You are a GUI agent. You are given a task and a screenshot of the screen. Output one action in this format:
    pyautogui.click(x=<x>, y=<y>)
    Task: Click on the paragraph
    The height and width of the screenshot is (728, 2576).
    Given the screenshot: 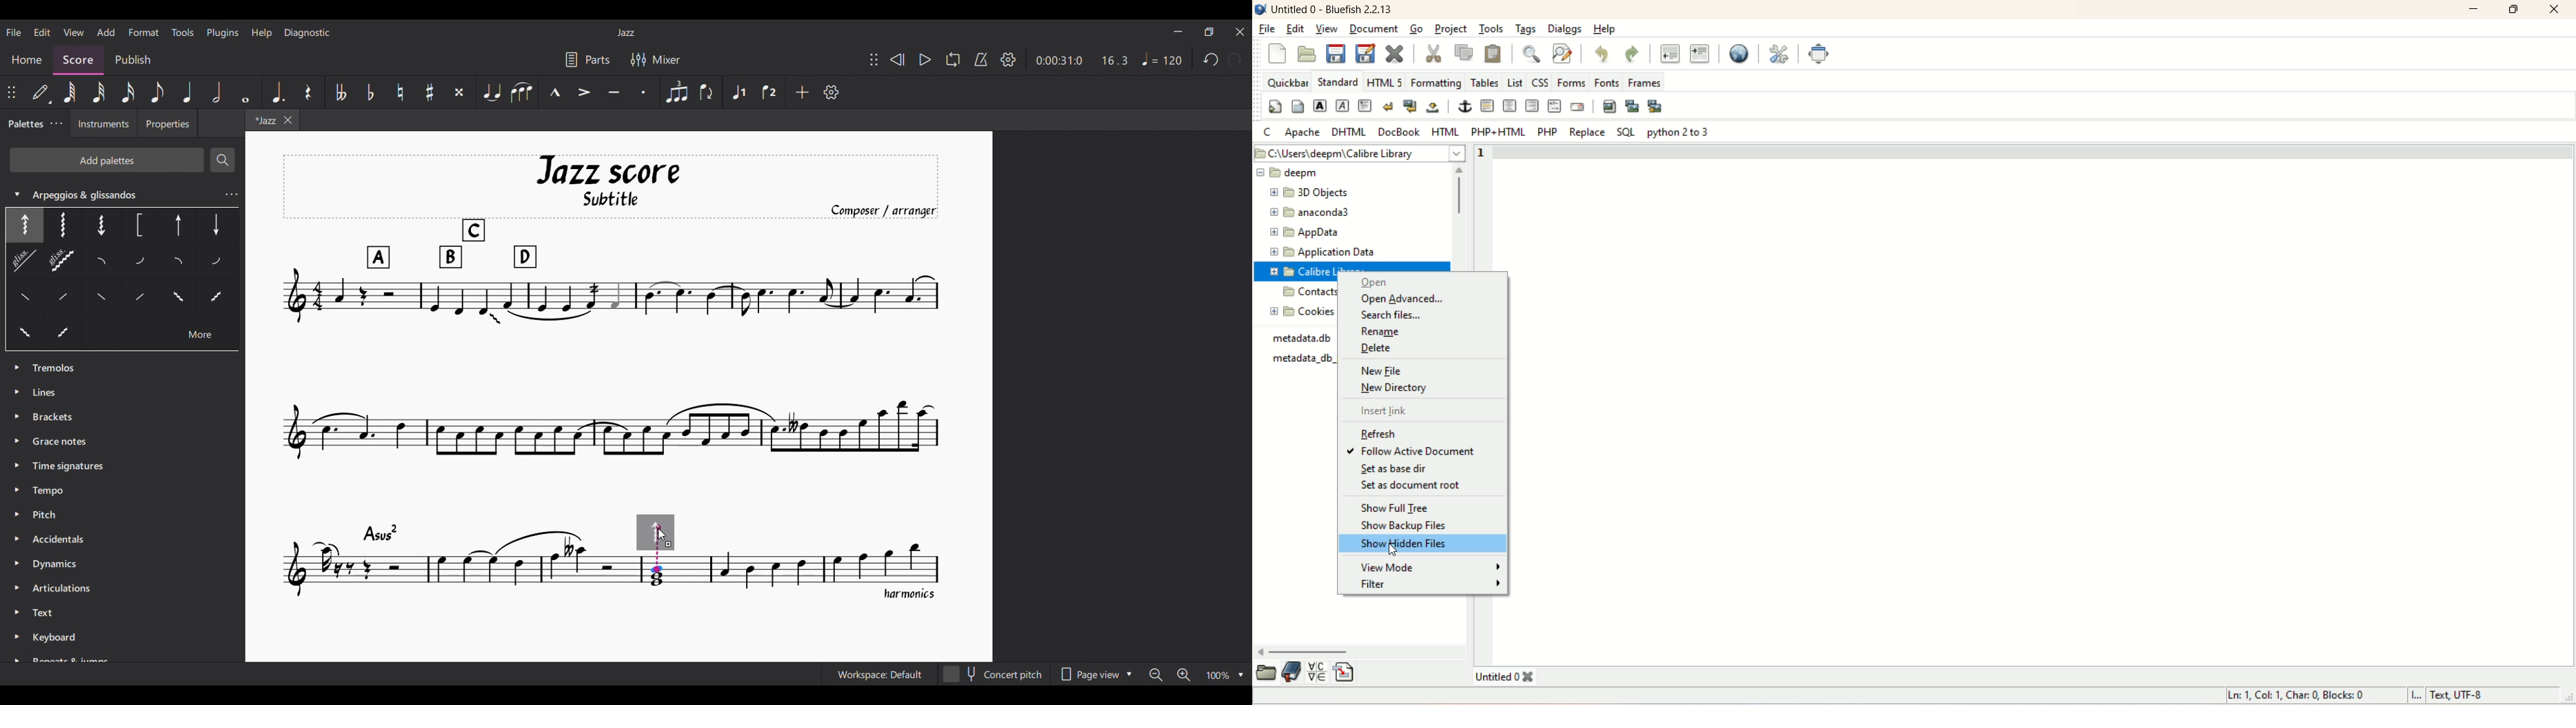 What is the action you would take?
    pyautogui.click(x=1365, y=105)
    